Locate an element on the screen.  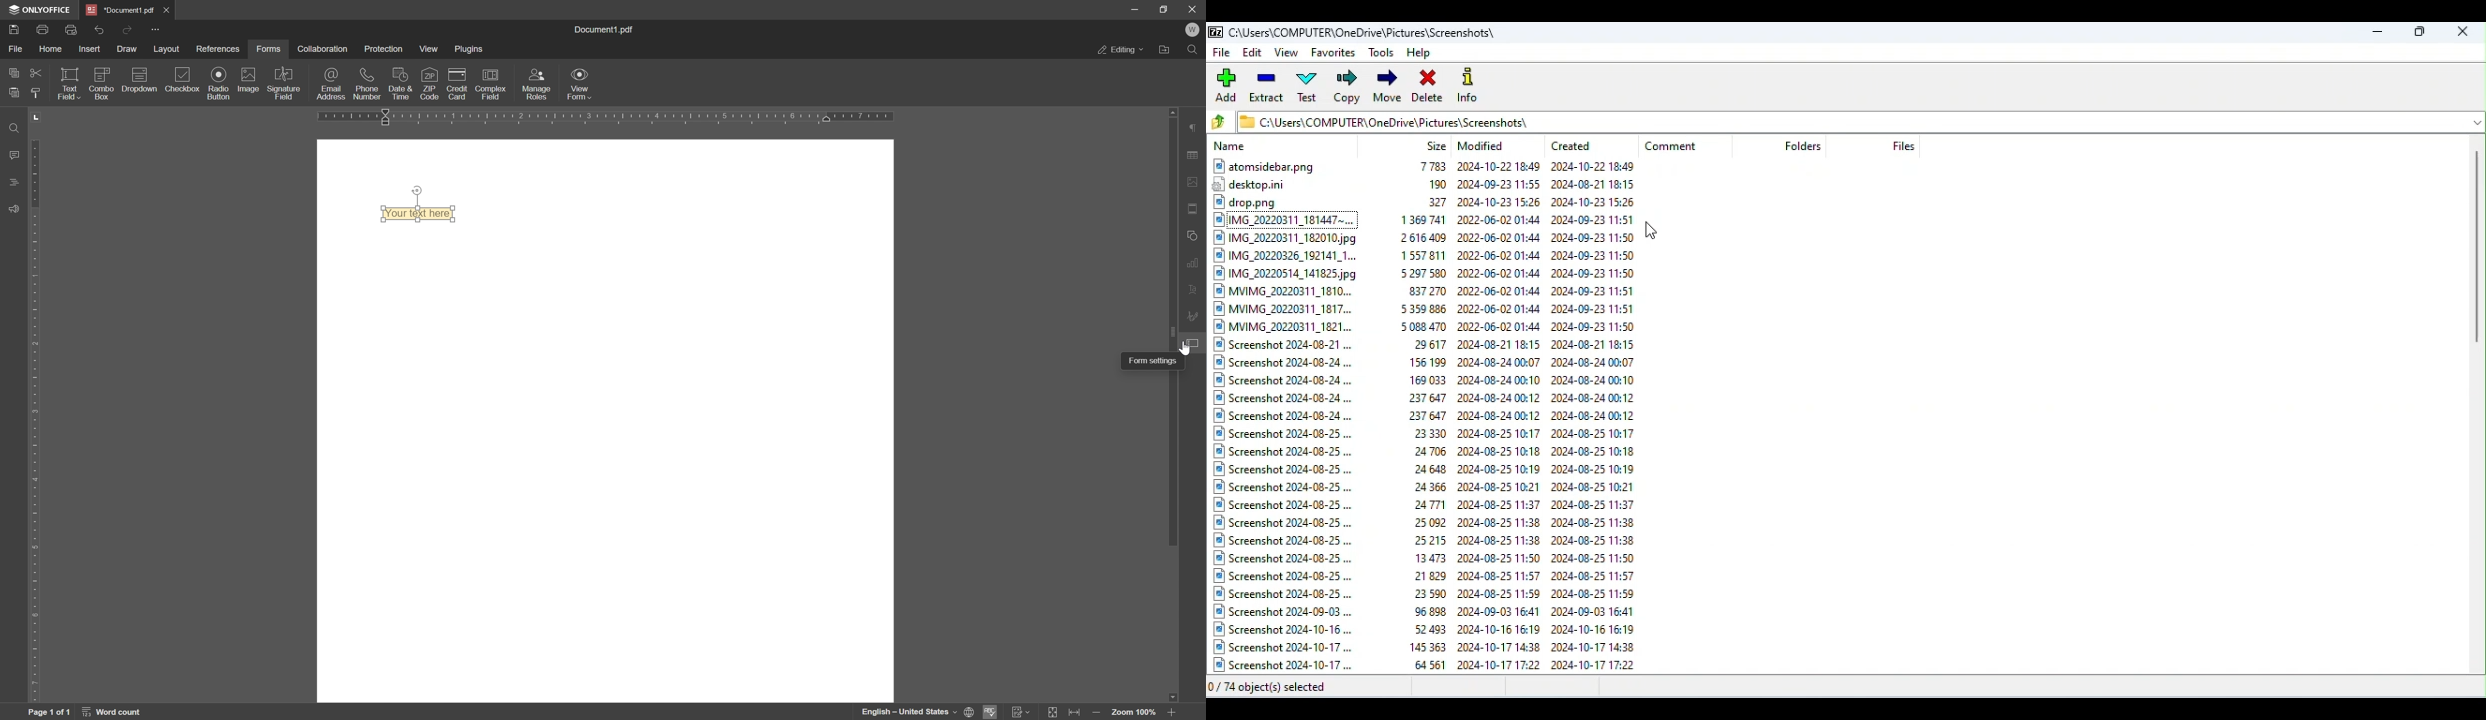
scroll down is located at coordinates (1172, 694).